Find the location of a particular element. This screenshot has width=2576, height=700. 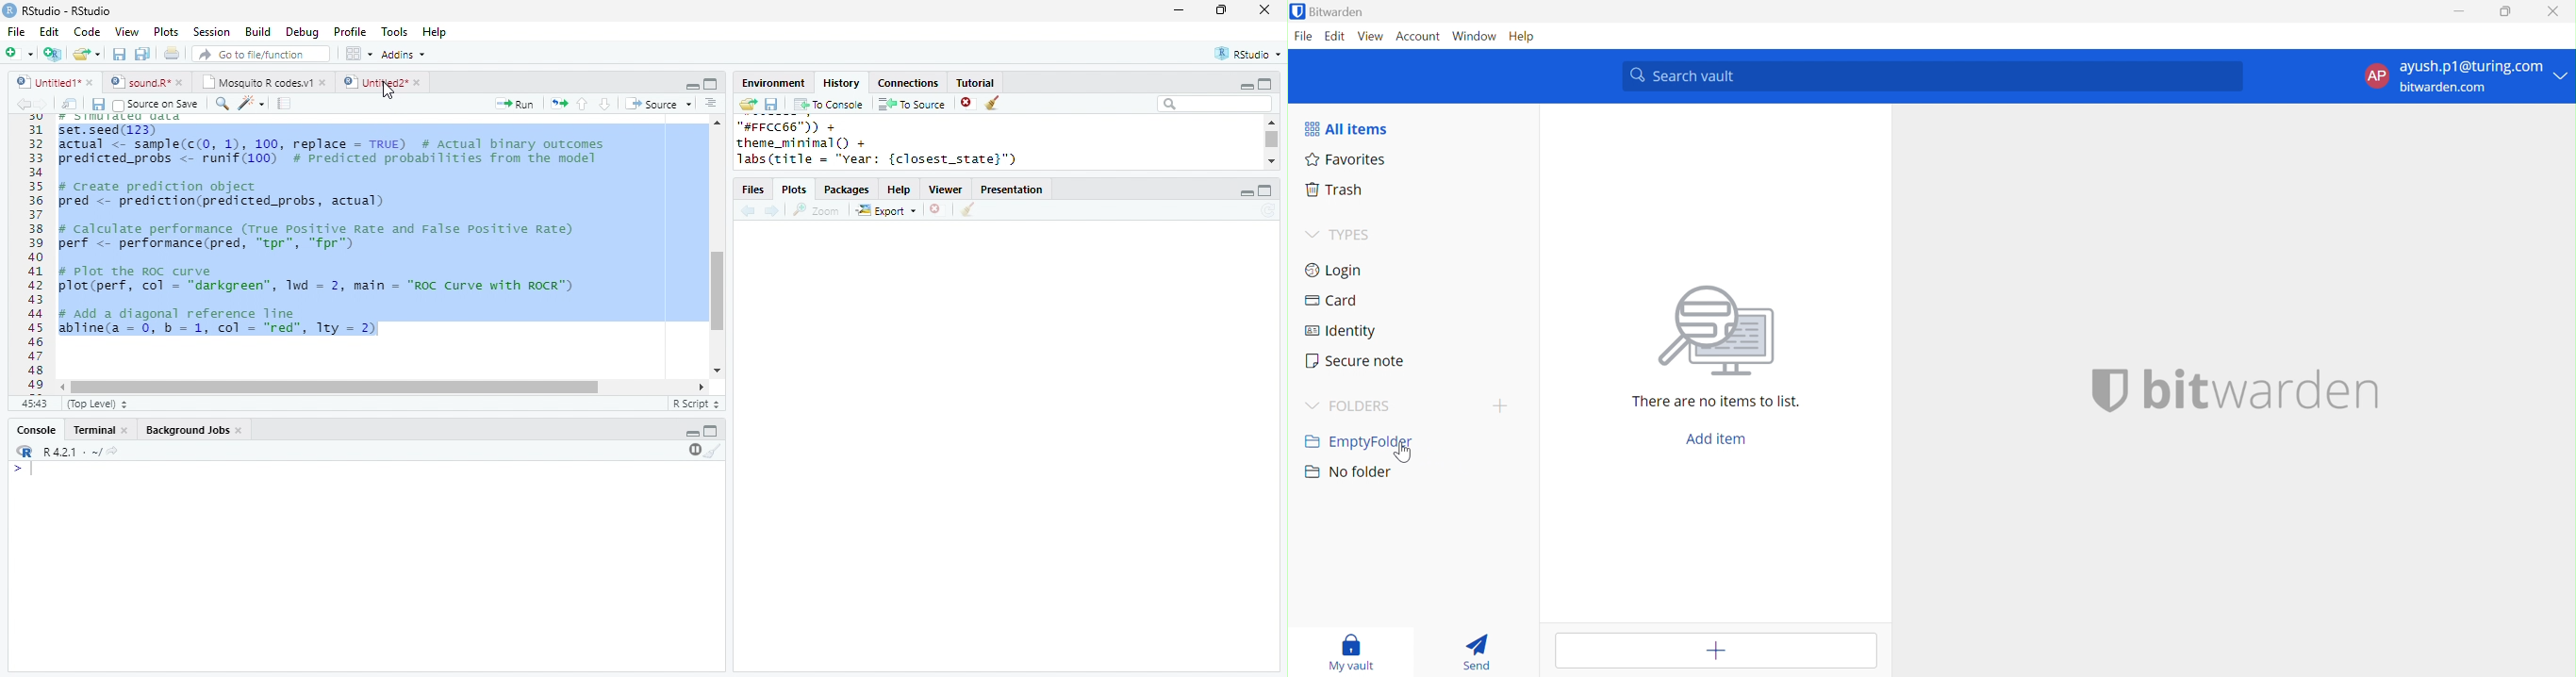

Zoom is located at coordinates (817, 210).